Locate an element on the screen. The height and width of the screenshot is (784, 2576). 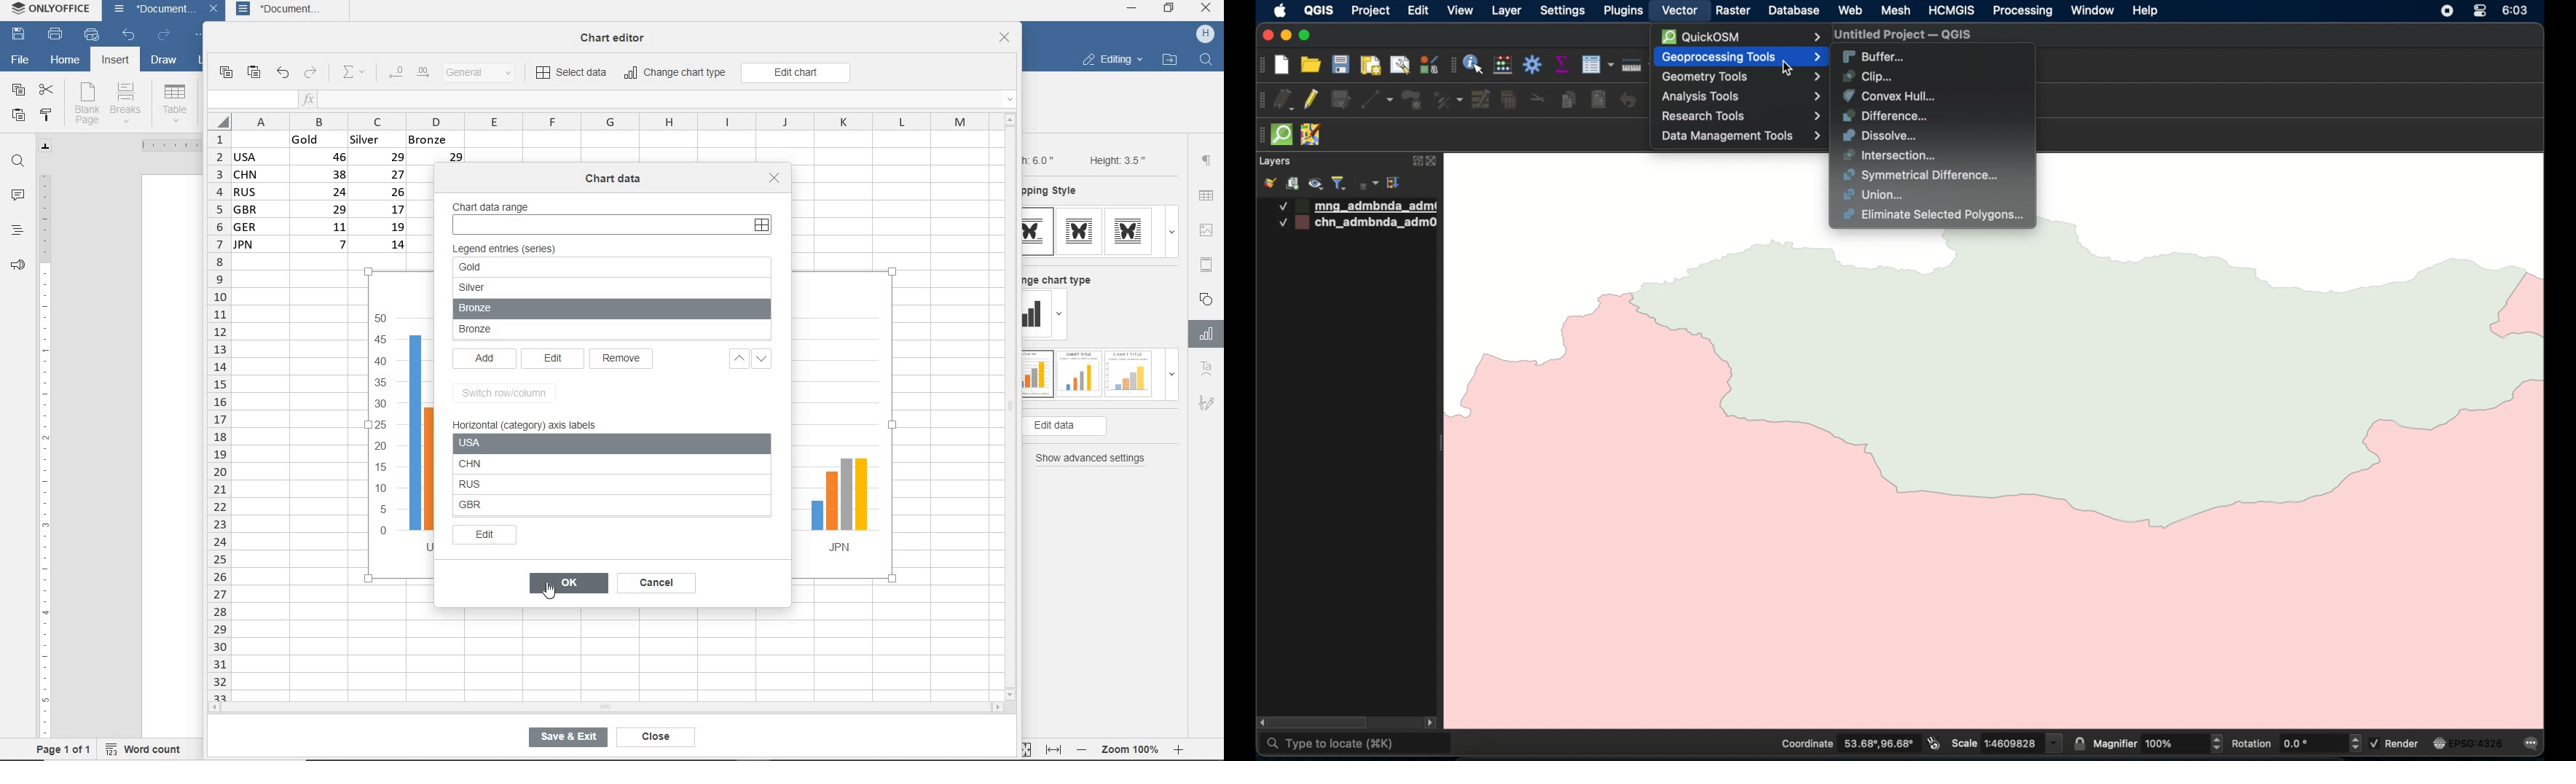
gold is located at coordinates (522, 267).